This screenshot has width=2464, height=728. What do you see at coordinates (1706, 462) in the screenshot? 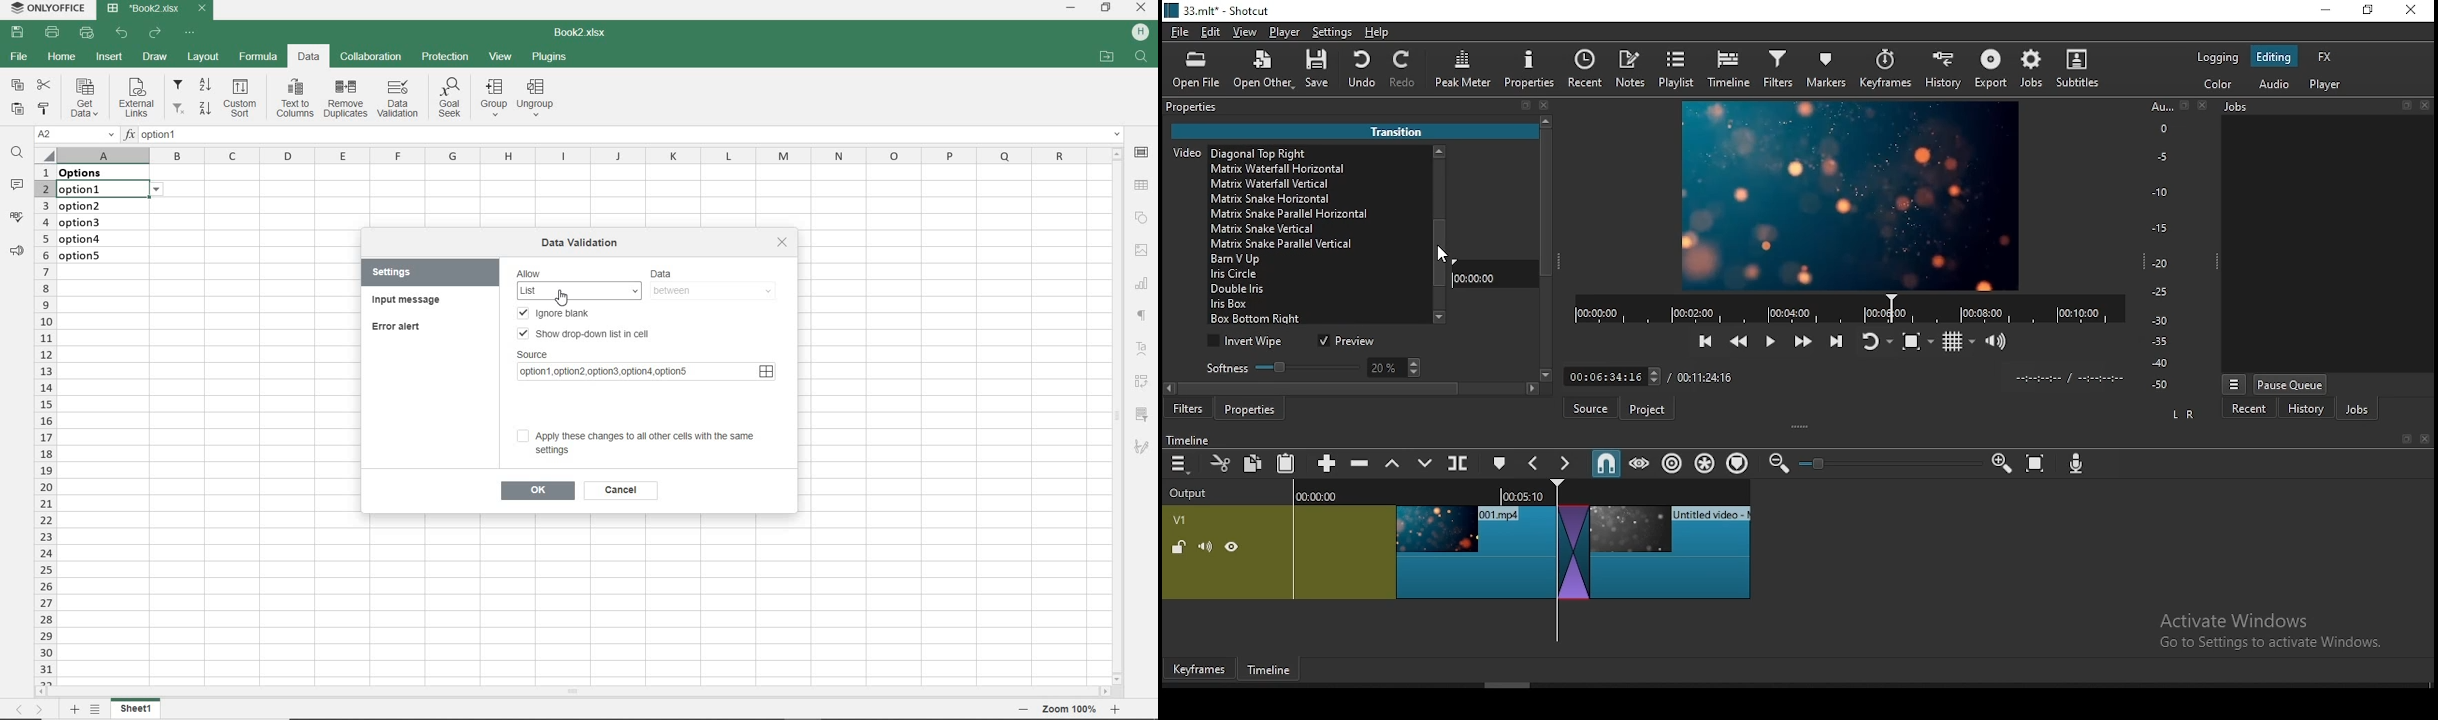
I see `ripple all tracks` at bounding box center [1706, 462].